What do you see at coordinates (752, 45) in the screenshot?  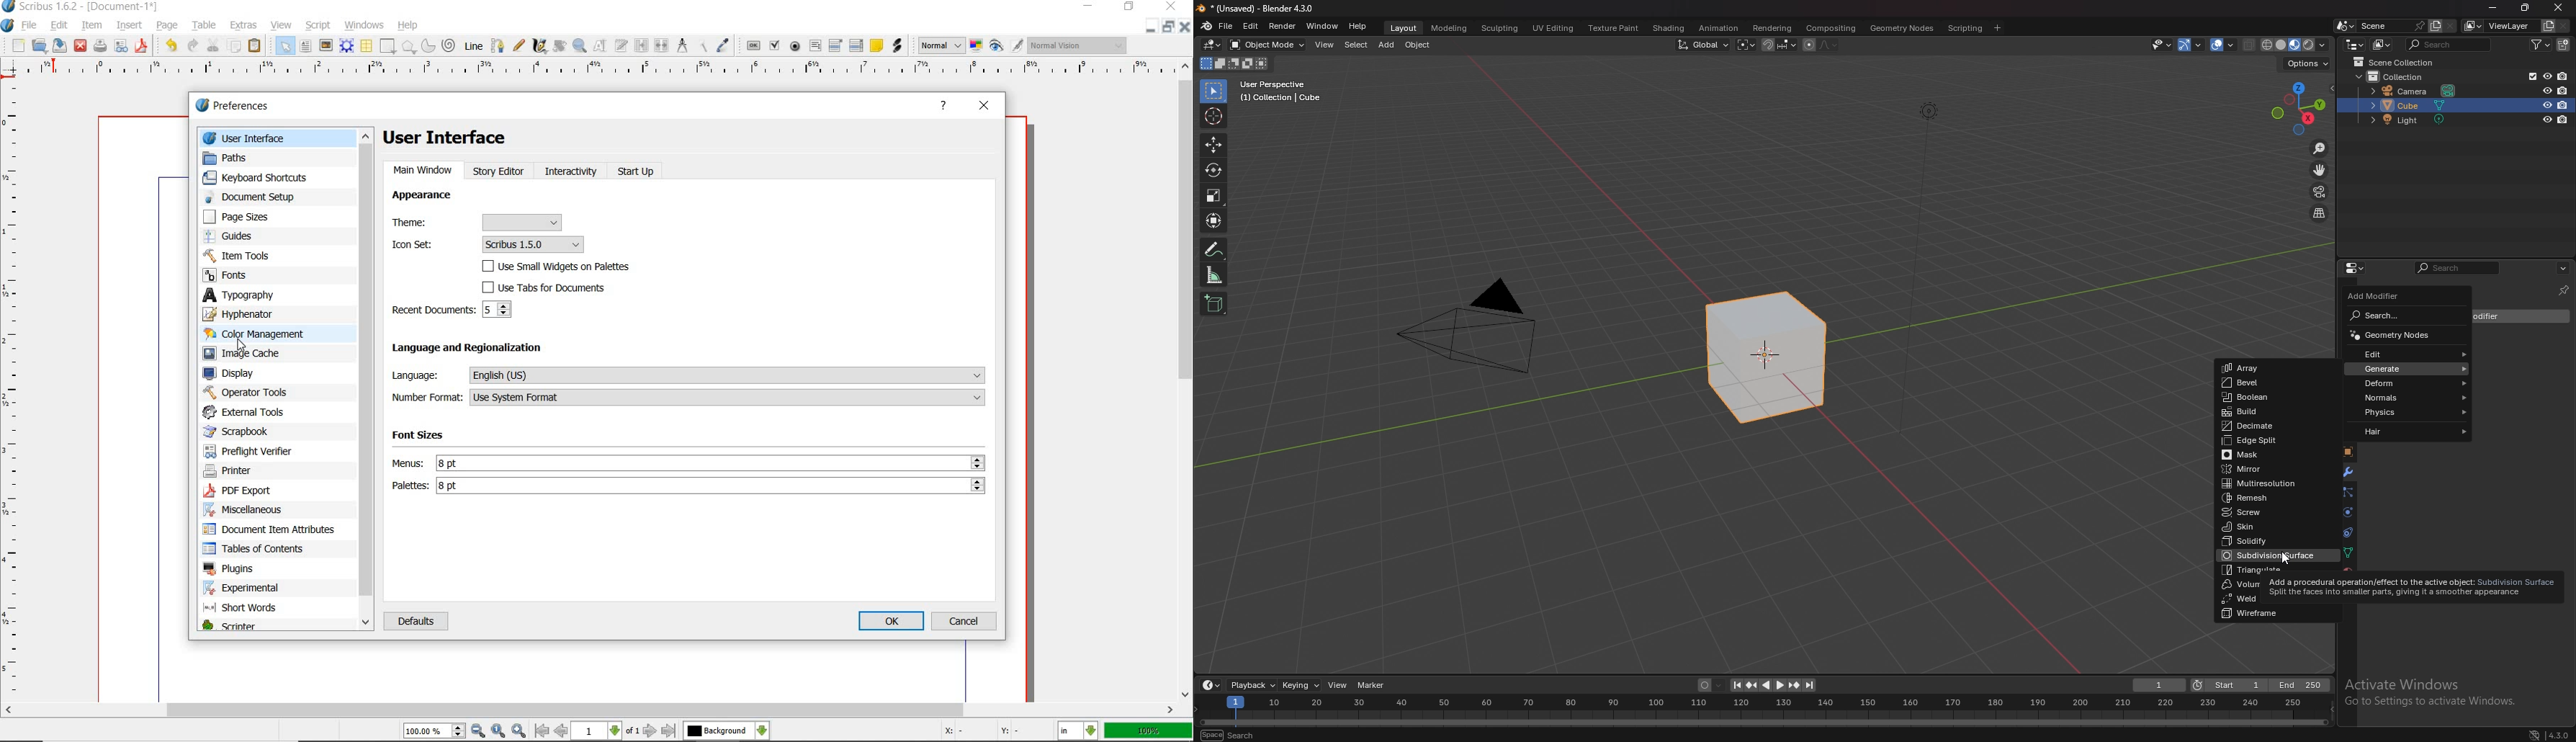 I see `pdf push button` at bounding box center [752, 45].